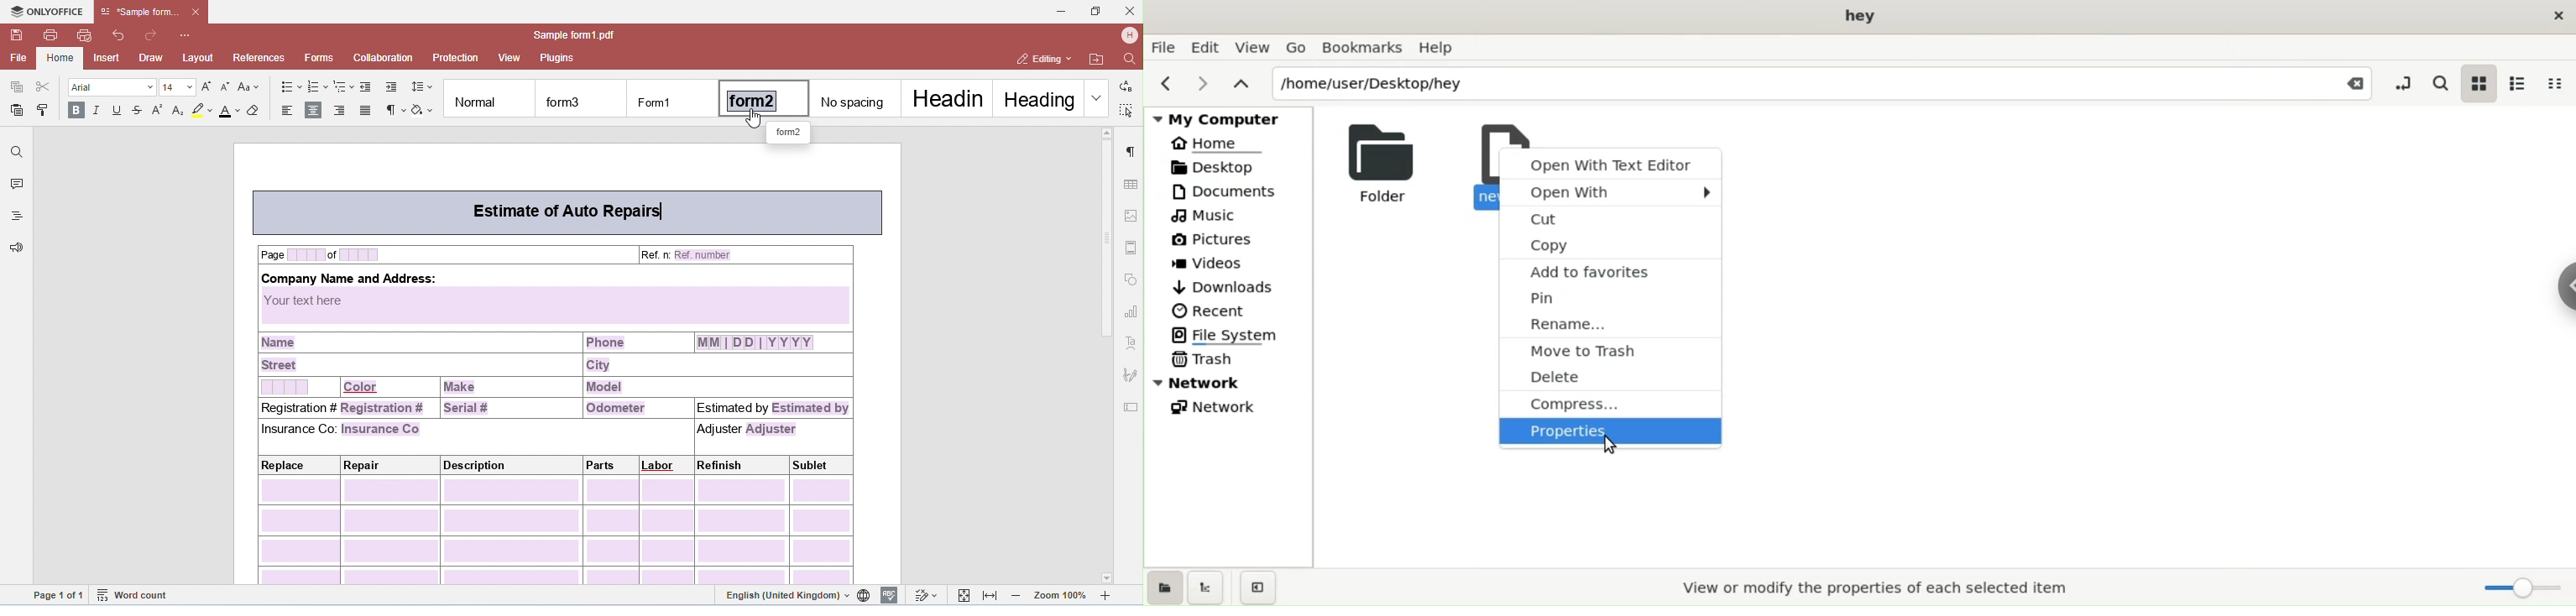  What do you see at coordinates (140, 12) in the screenshot?
I see `tab name` at bounding box center [140, 12].